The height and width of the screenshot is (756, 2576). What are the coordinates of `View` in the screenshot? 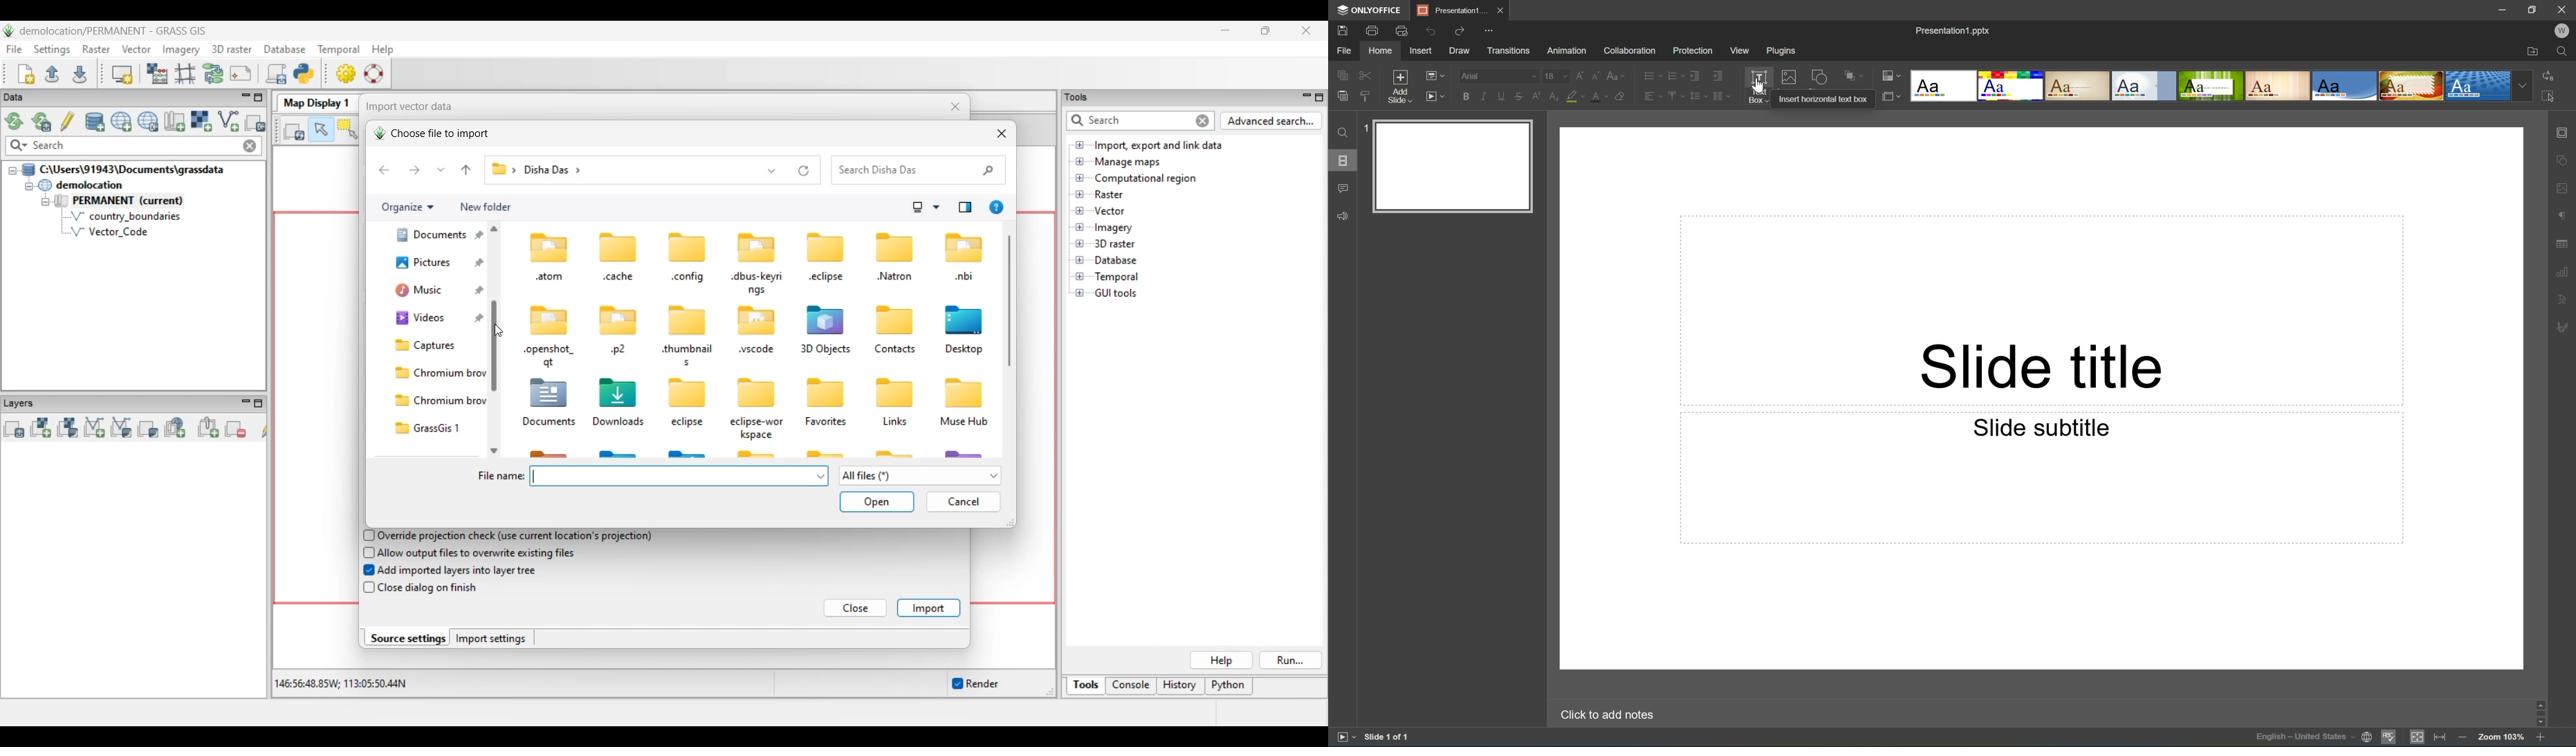 It's located at (1741, 51).